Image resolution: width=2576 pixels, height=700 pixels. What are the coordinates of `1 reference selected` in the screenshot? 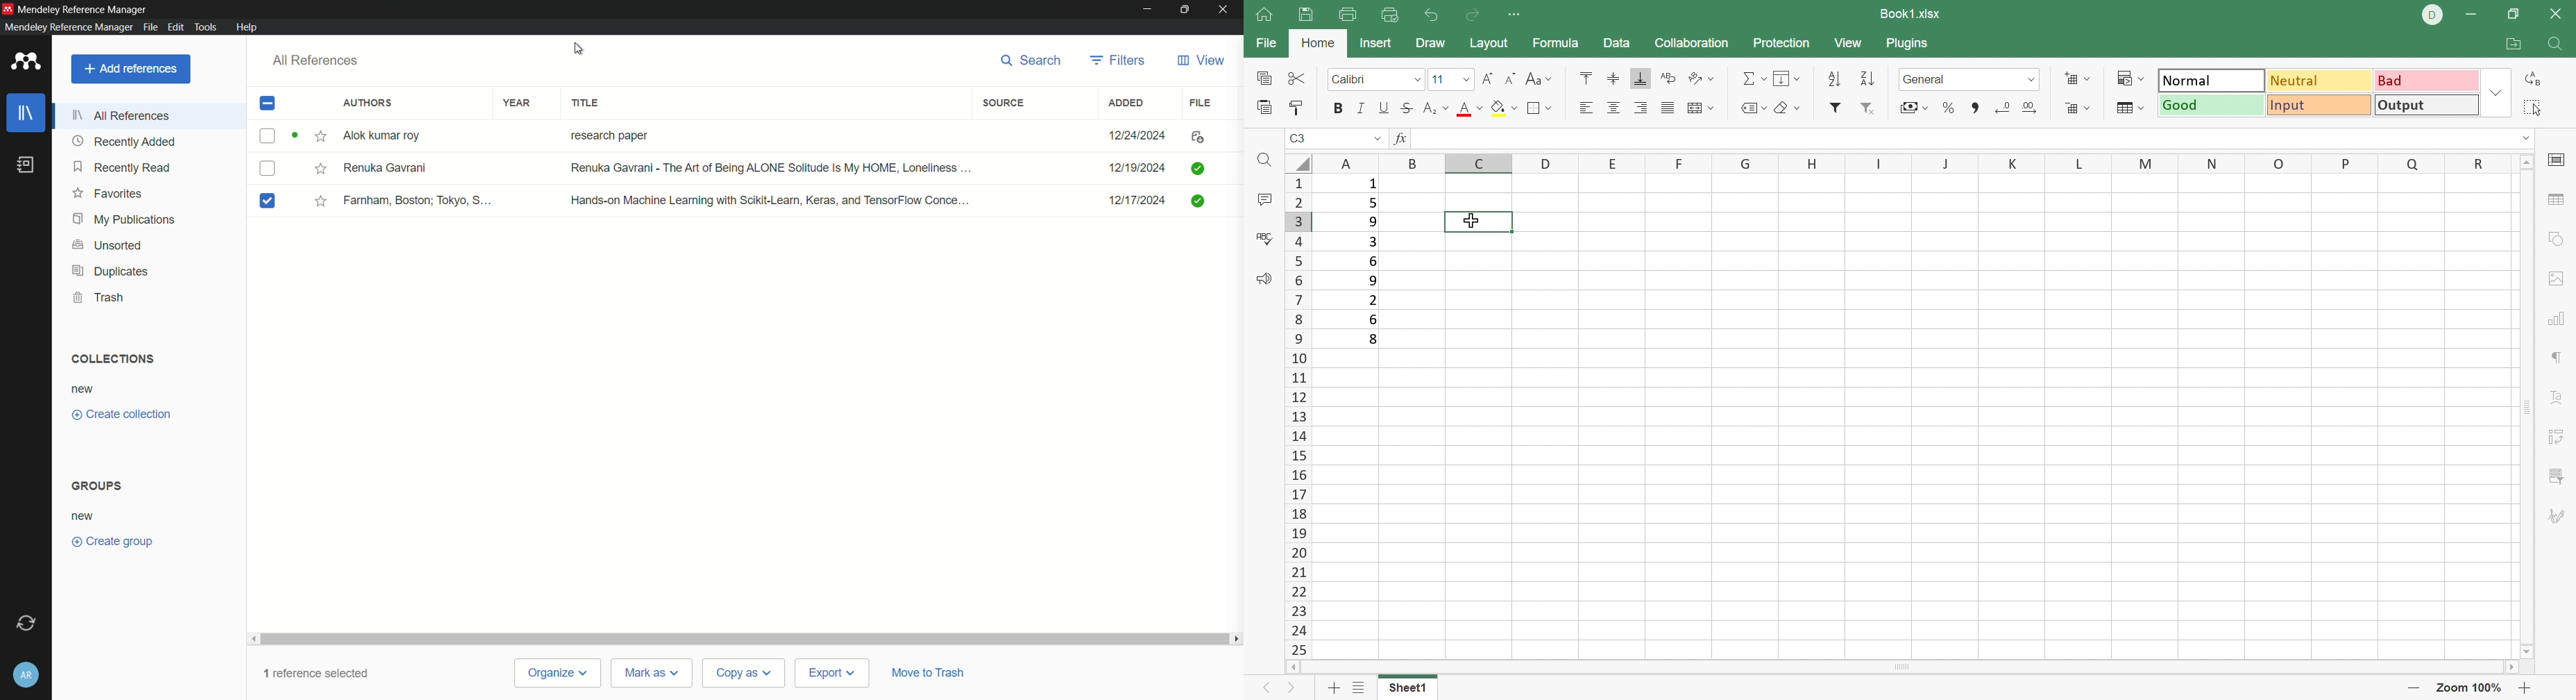 It's located at (320, 673).